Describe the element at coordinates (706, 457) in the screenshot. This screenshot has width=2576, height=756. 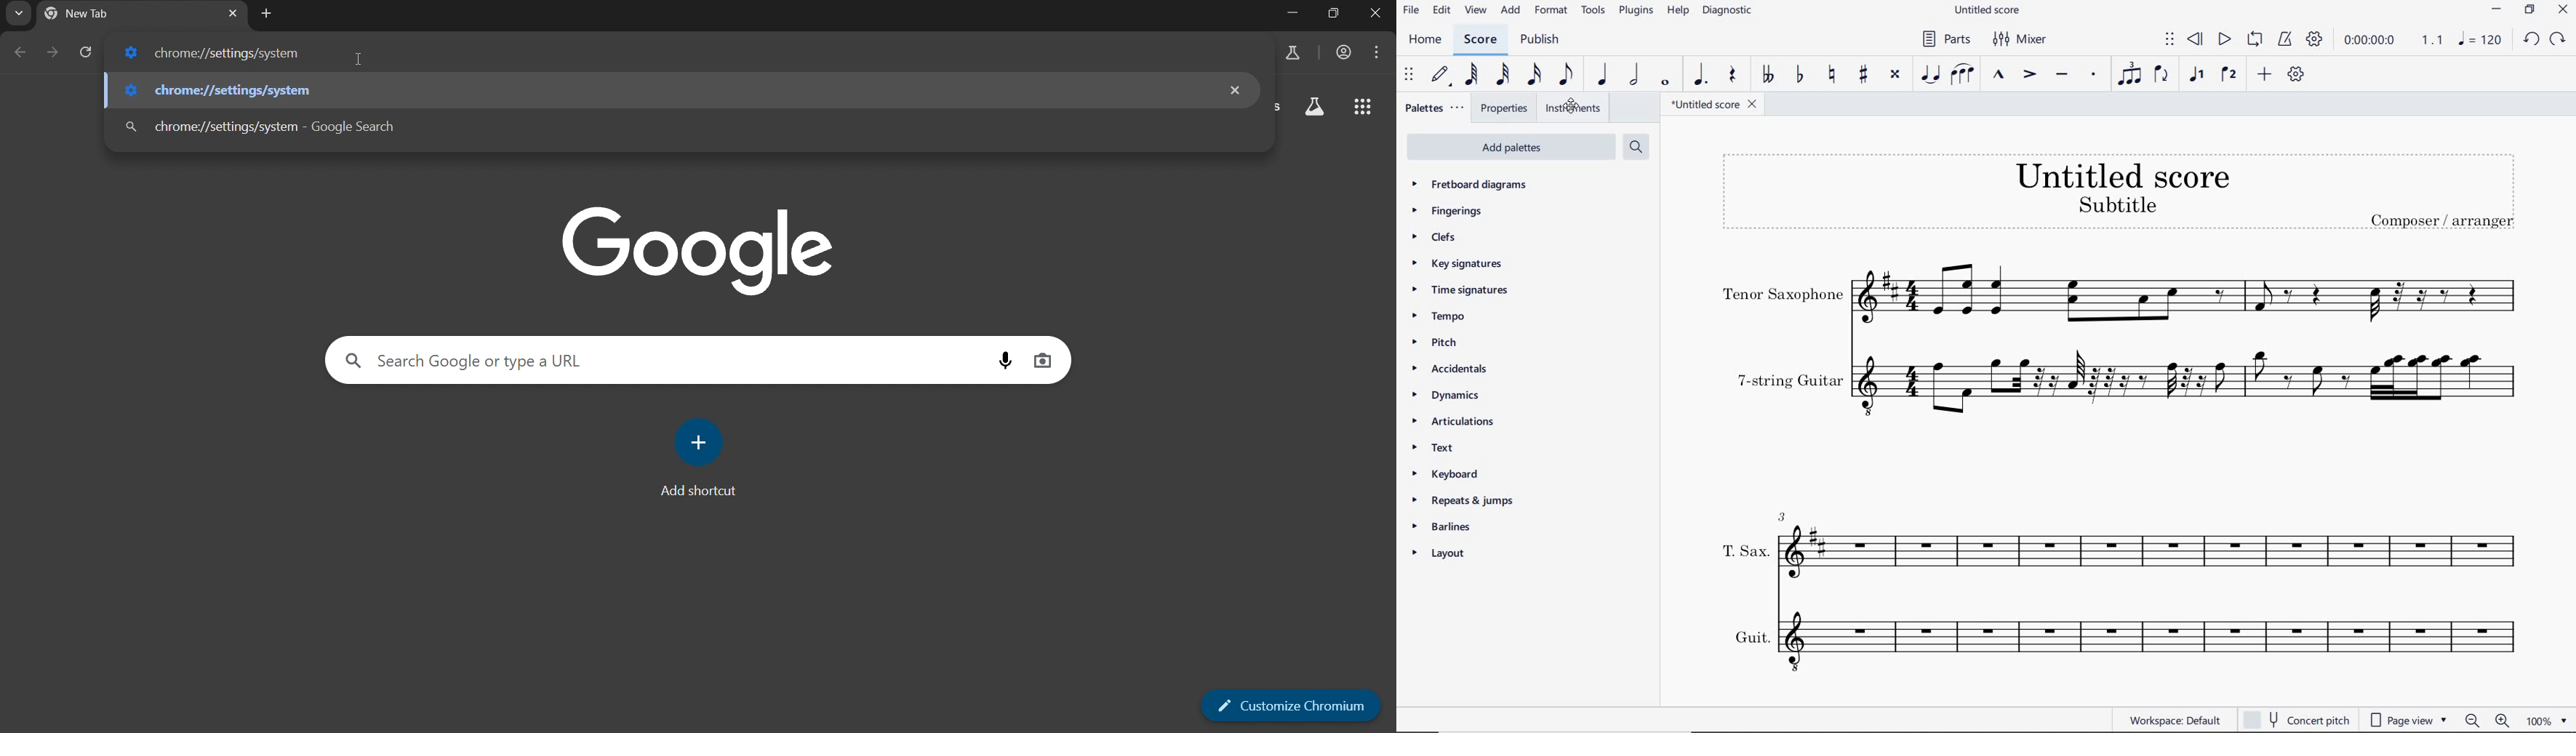
I see `add shortcut` at that location.